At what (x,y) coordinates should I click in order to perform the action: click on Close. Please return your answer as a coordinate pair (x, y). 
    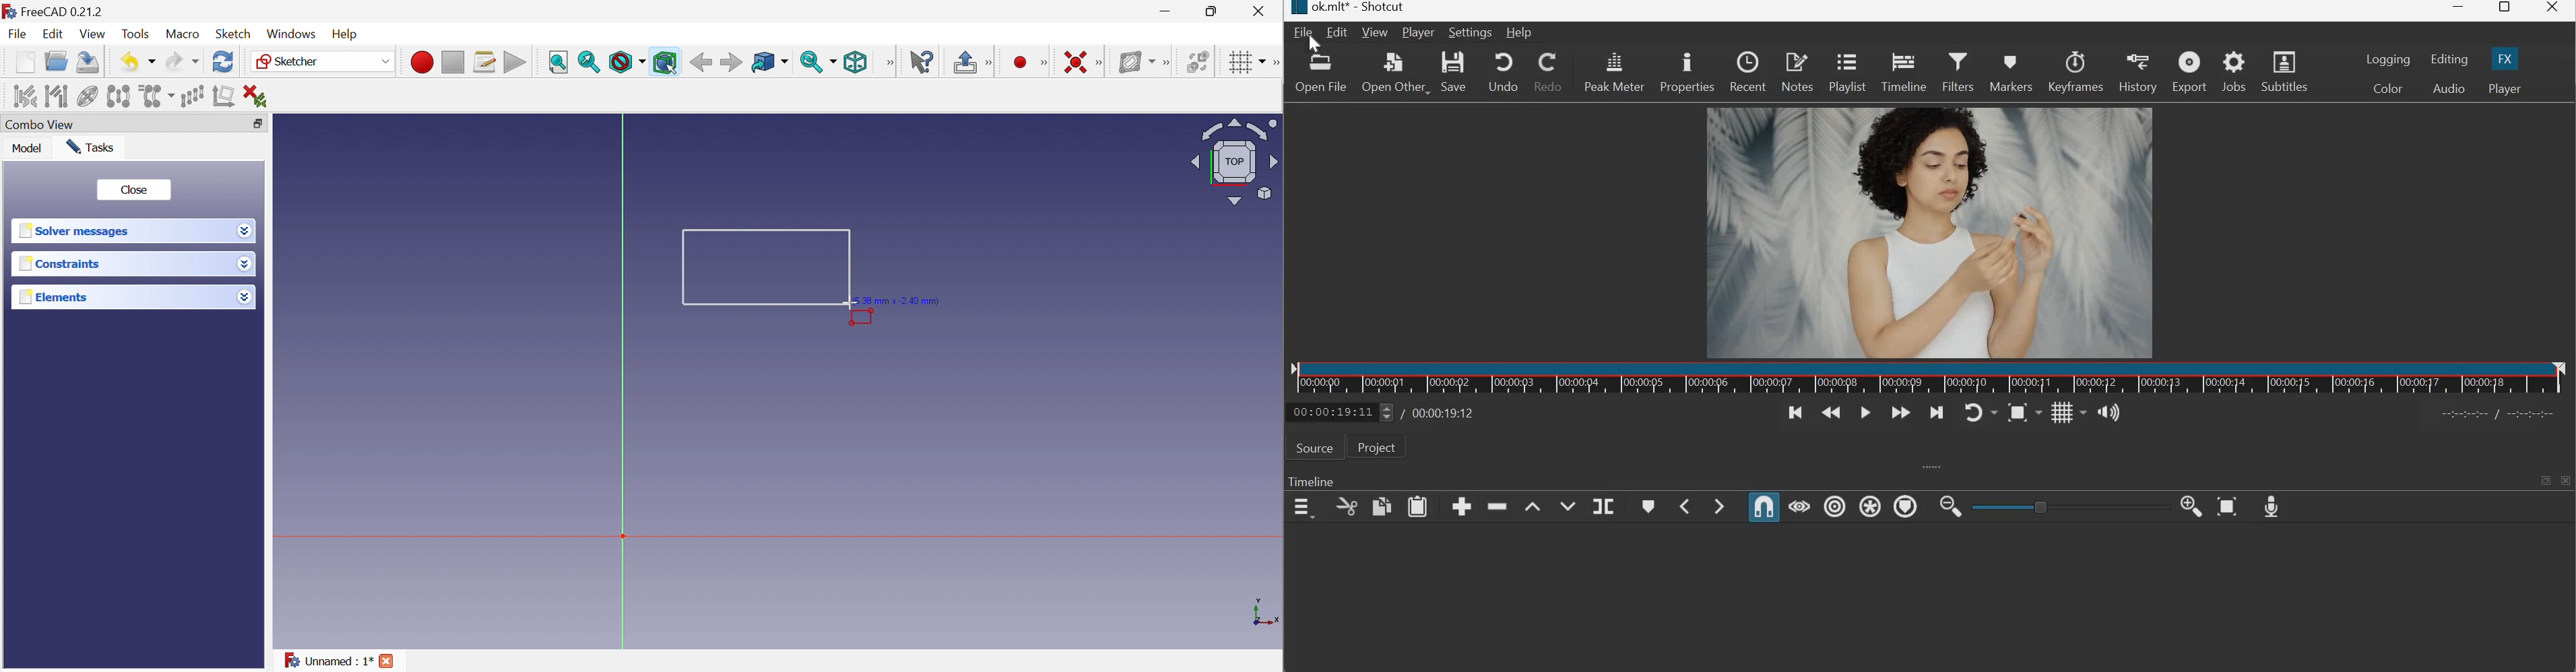
    Looking at the image, I should click on (2554, 10).